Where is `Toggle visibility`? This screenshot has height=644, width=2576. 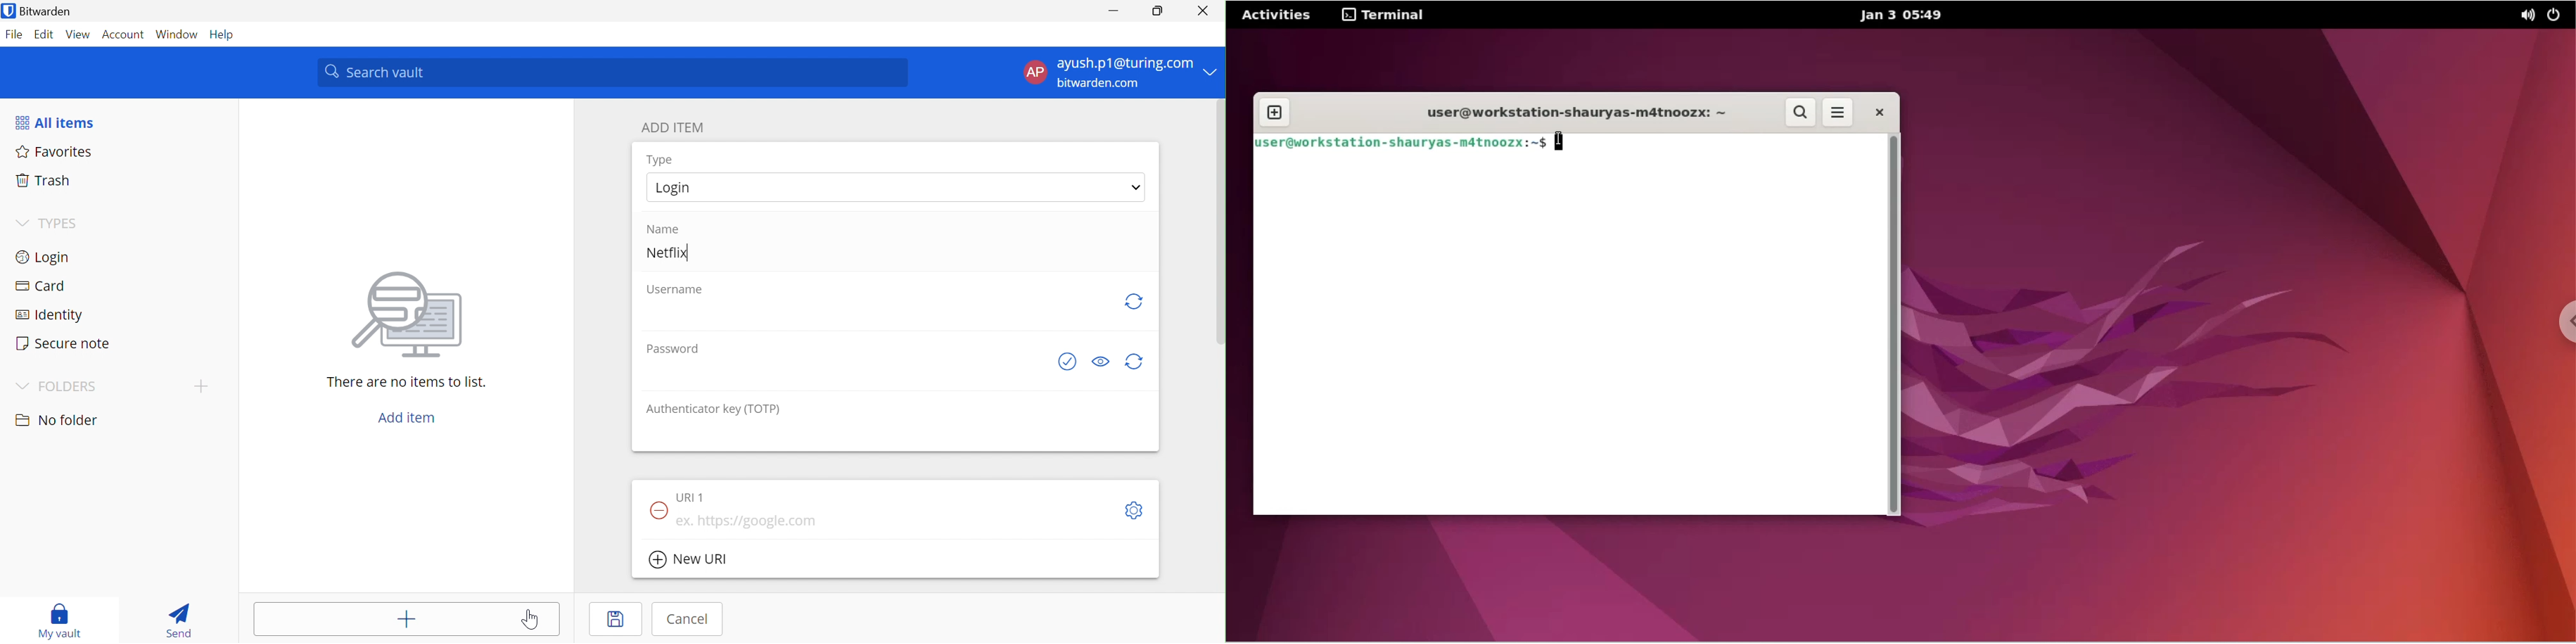
Toggle visibility is located at coordinates (1101, 361).